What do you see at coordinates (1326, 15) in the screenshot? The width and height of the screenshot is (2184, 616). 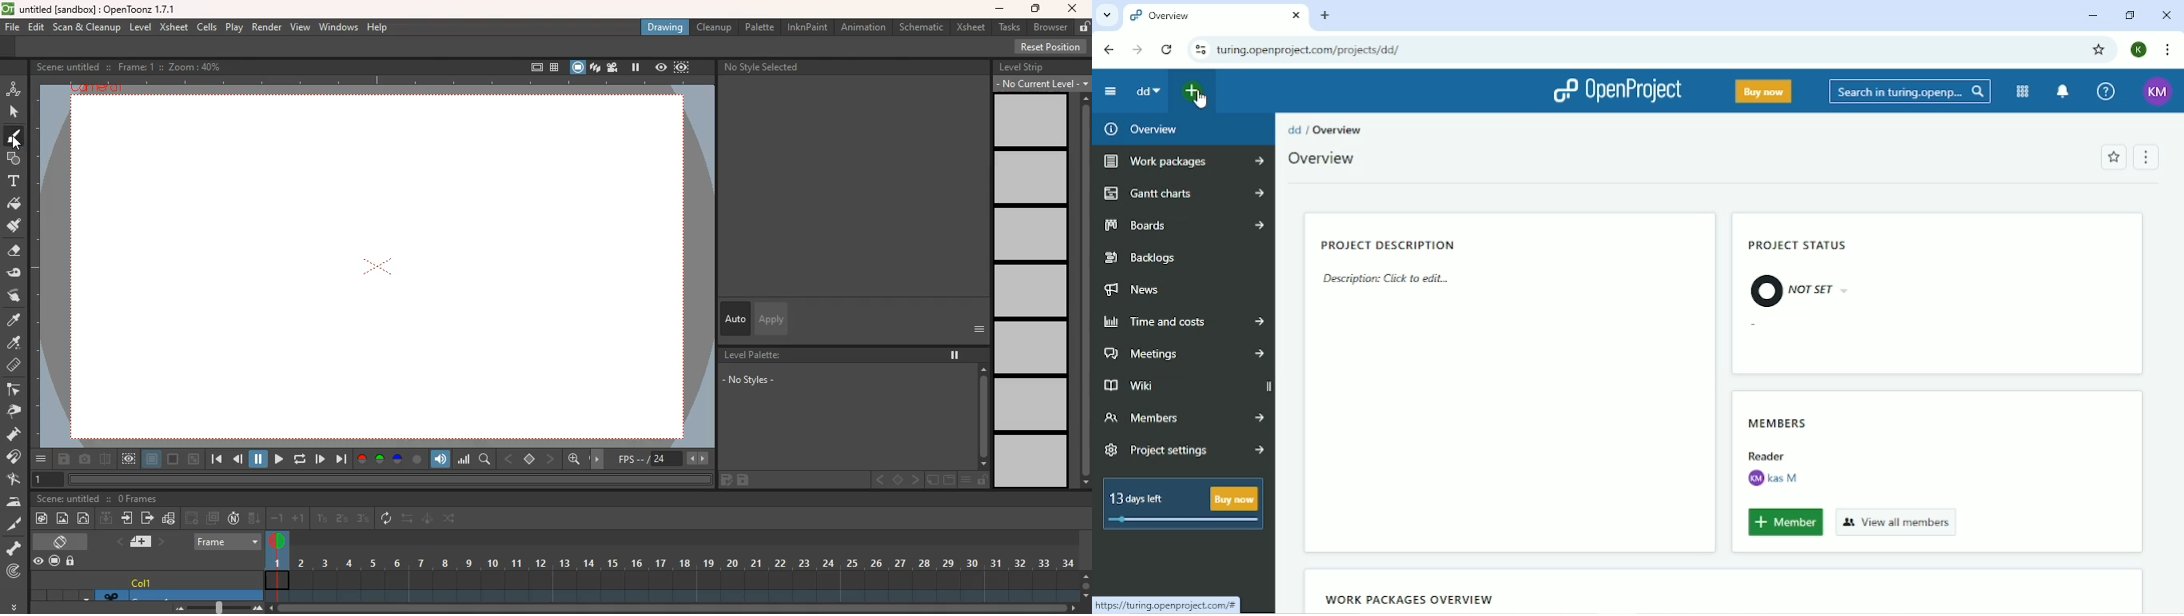 I see `New tab` at bounding box center [1326, 15].